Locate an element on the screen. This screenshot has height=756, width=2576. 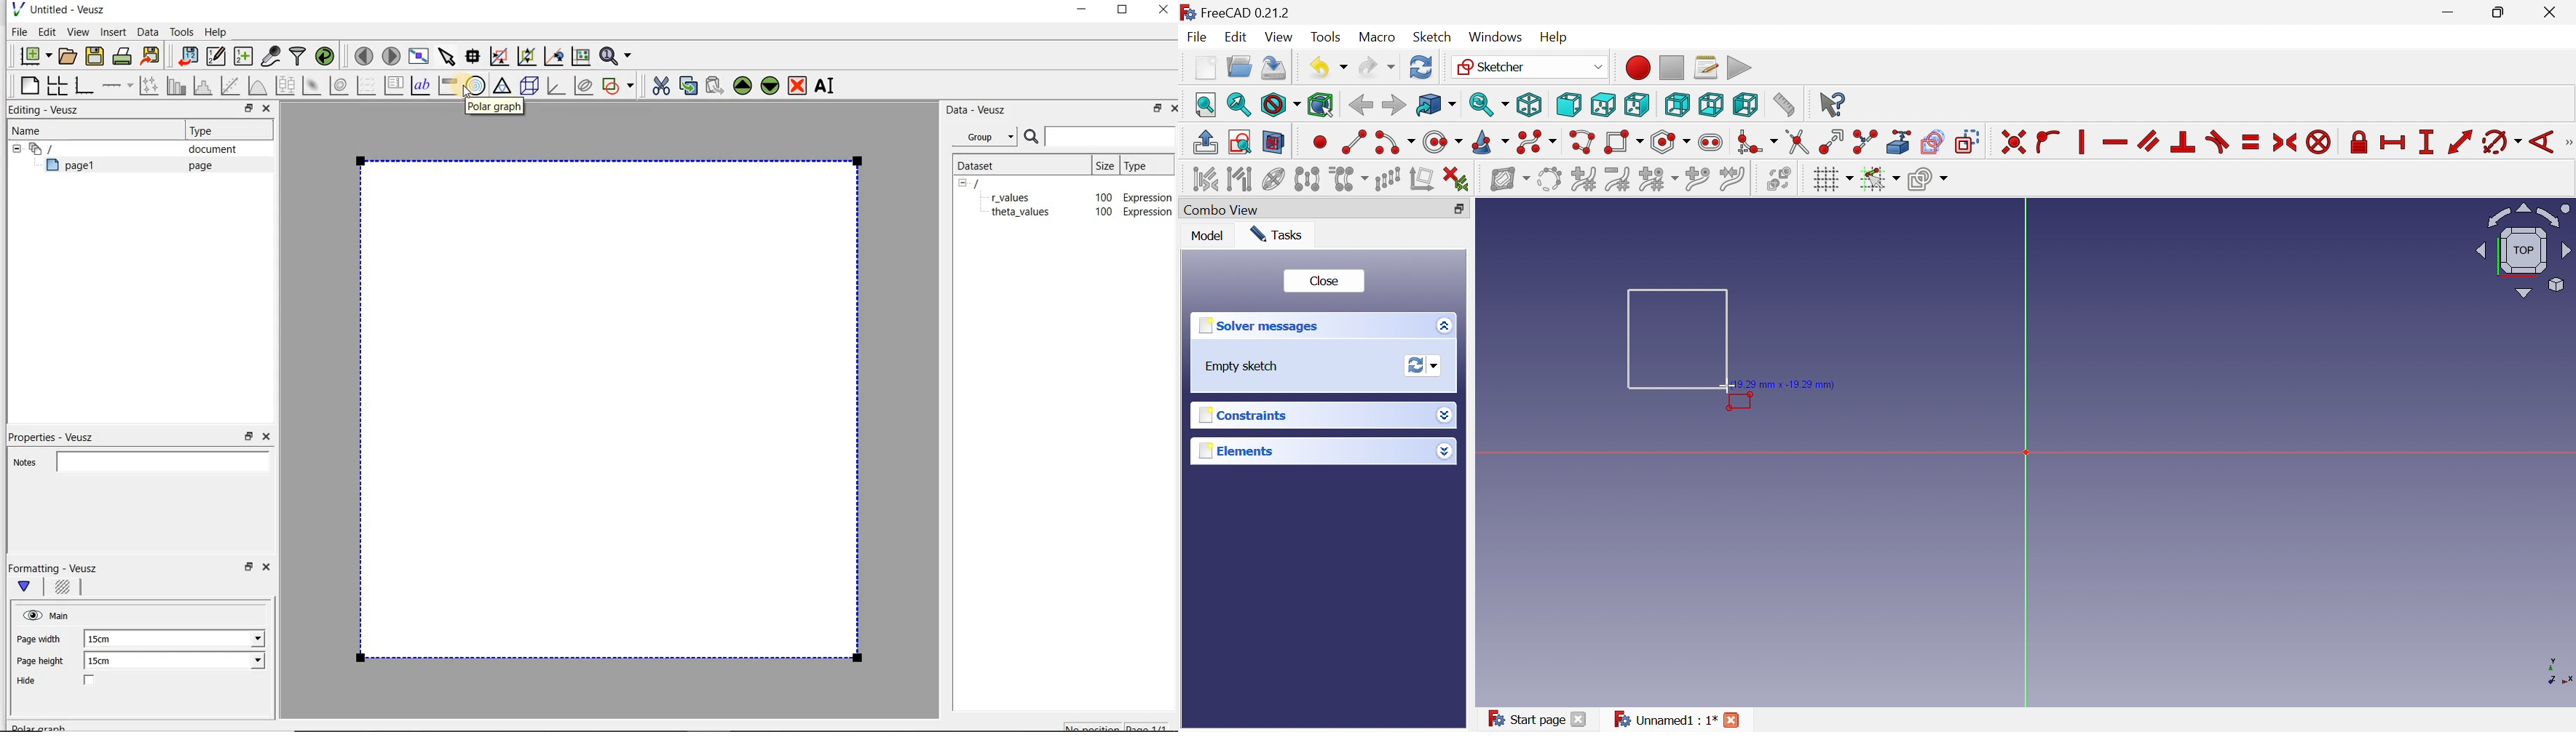
Constrain angle is located at coordinates (2543, 142).